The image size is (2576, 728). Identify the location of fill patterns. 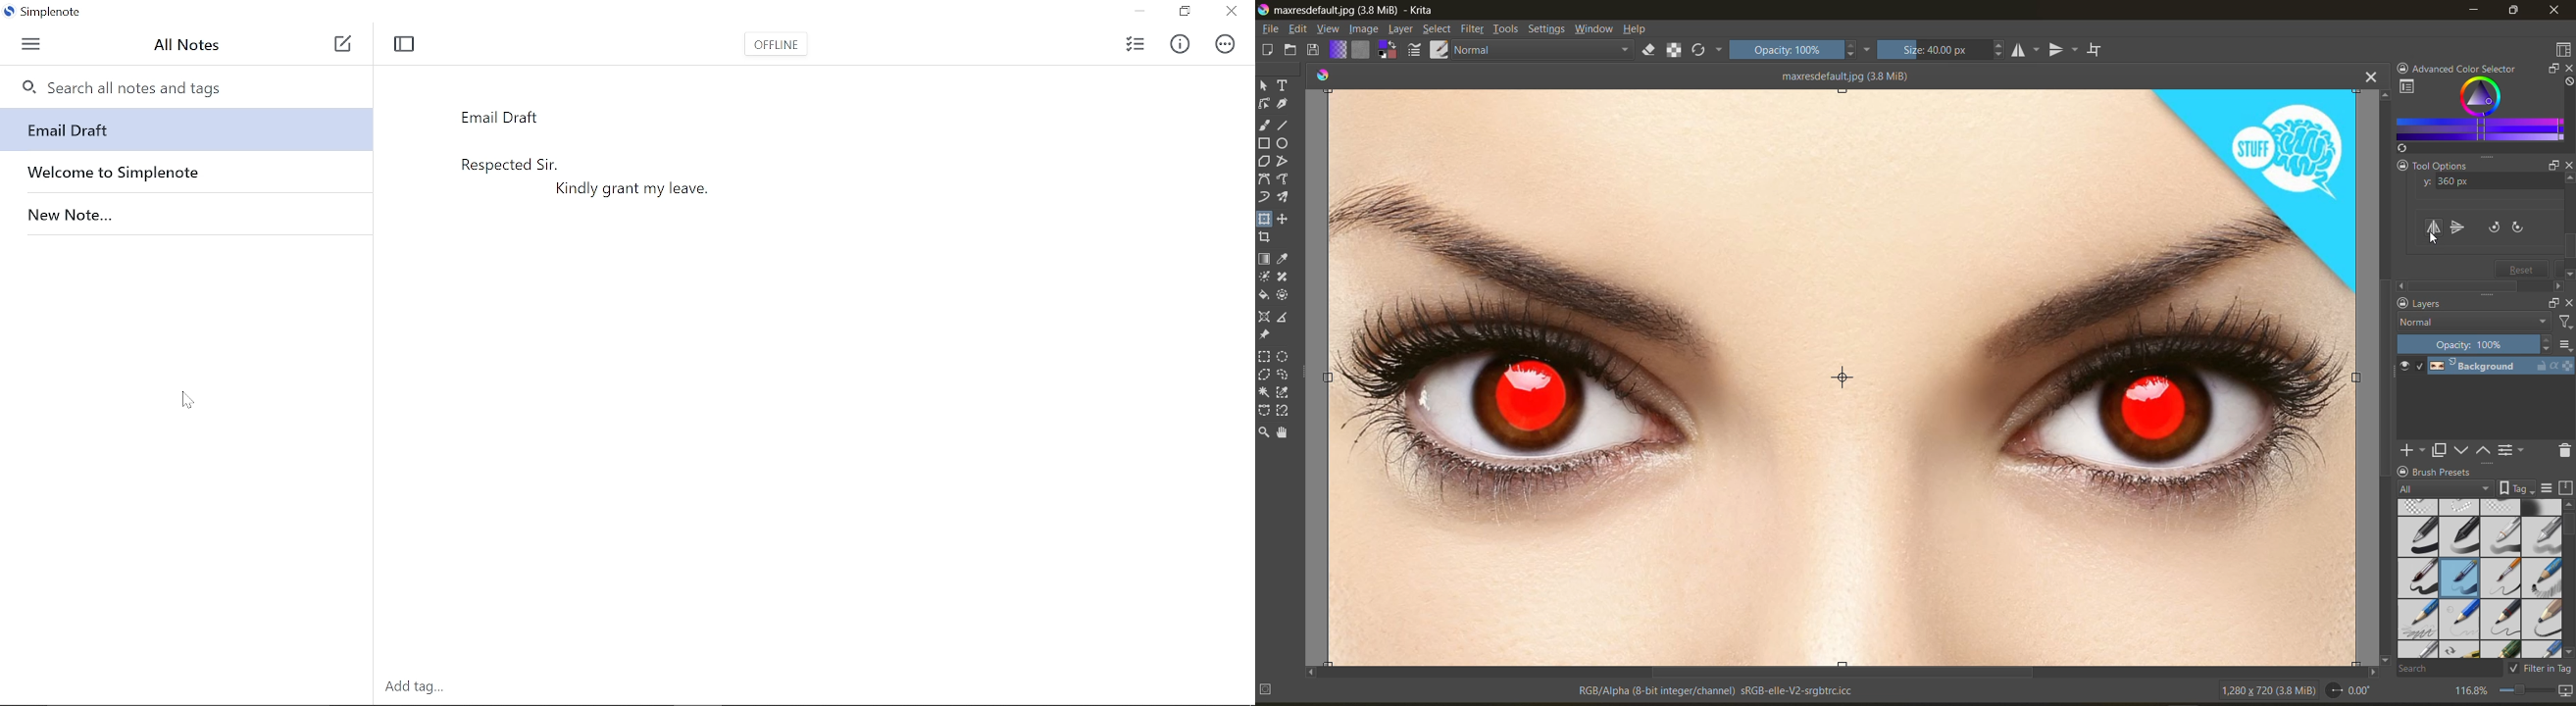
(1362, 50).